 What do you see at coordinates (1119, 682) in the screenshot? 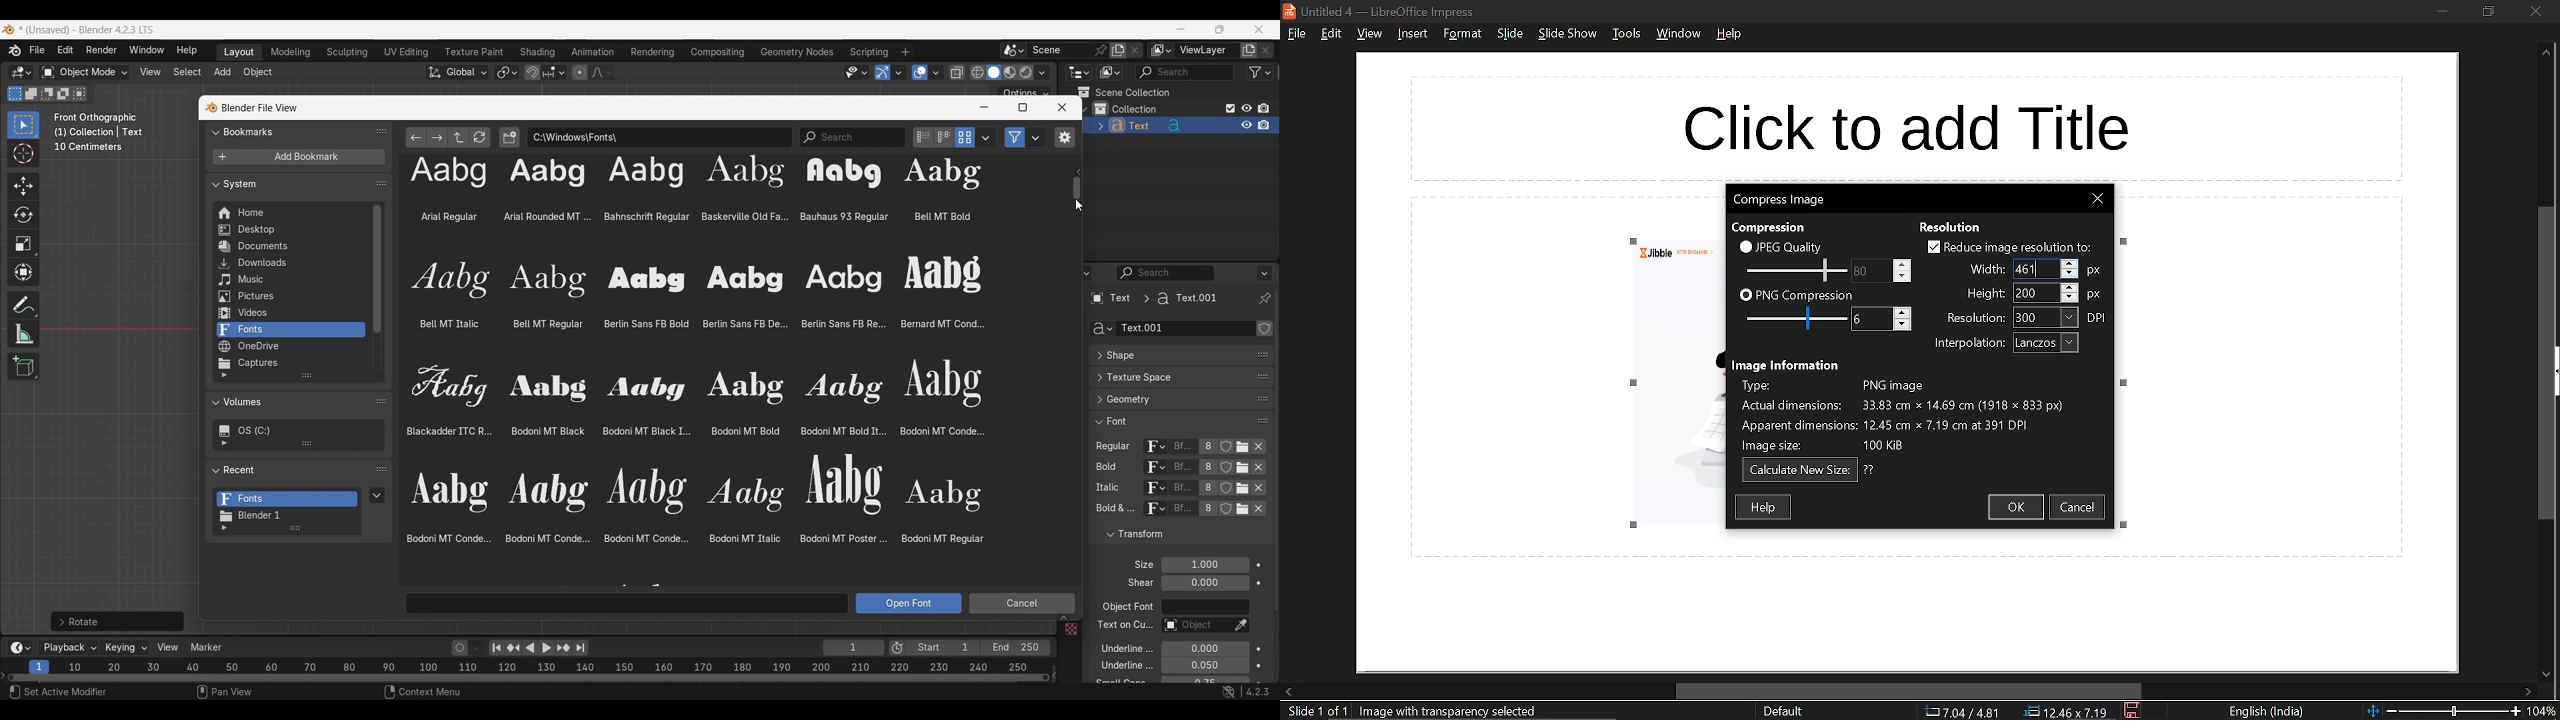
I see `text` at bounding box center [1119, 682].